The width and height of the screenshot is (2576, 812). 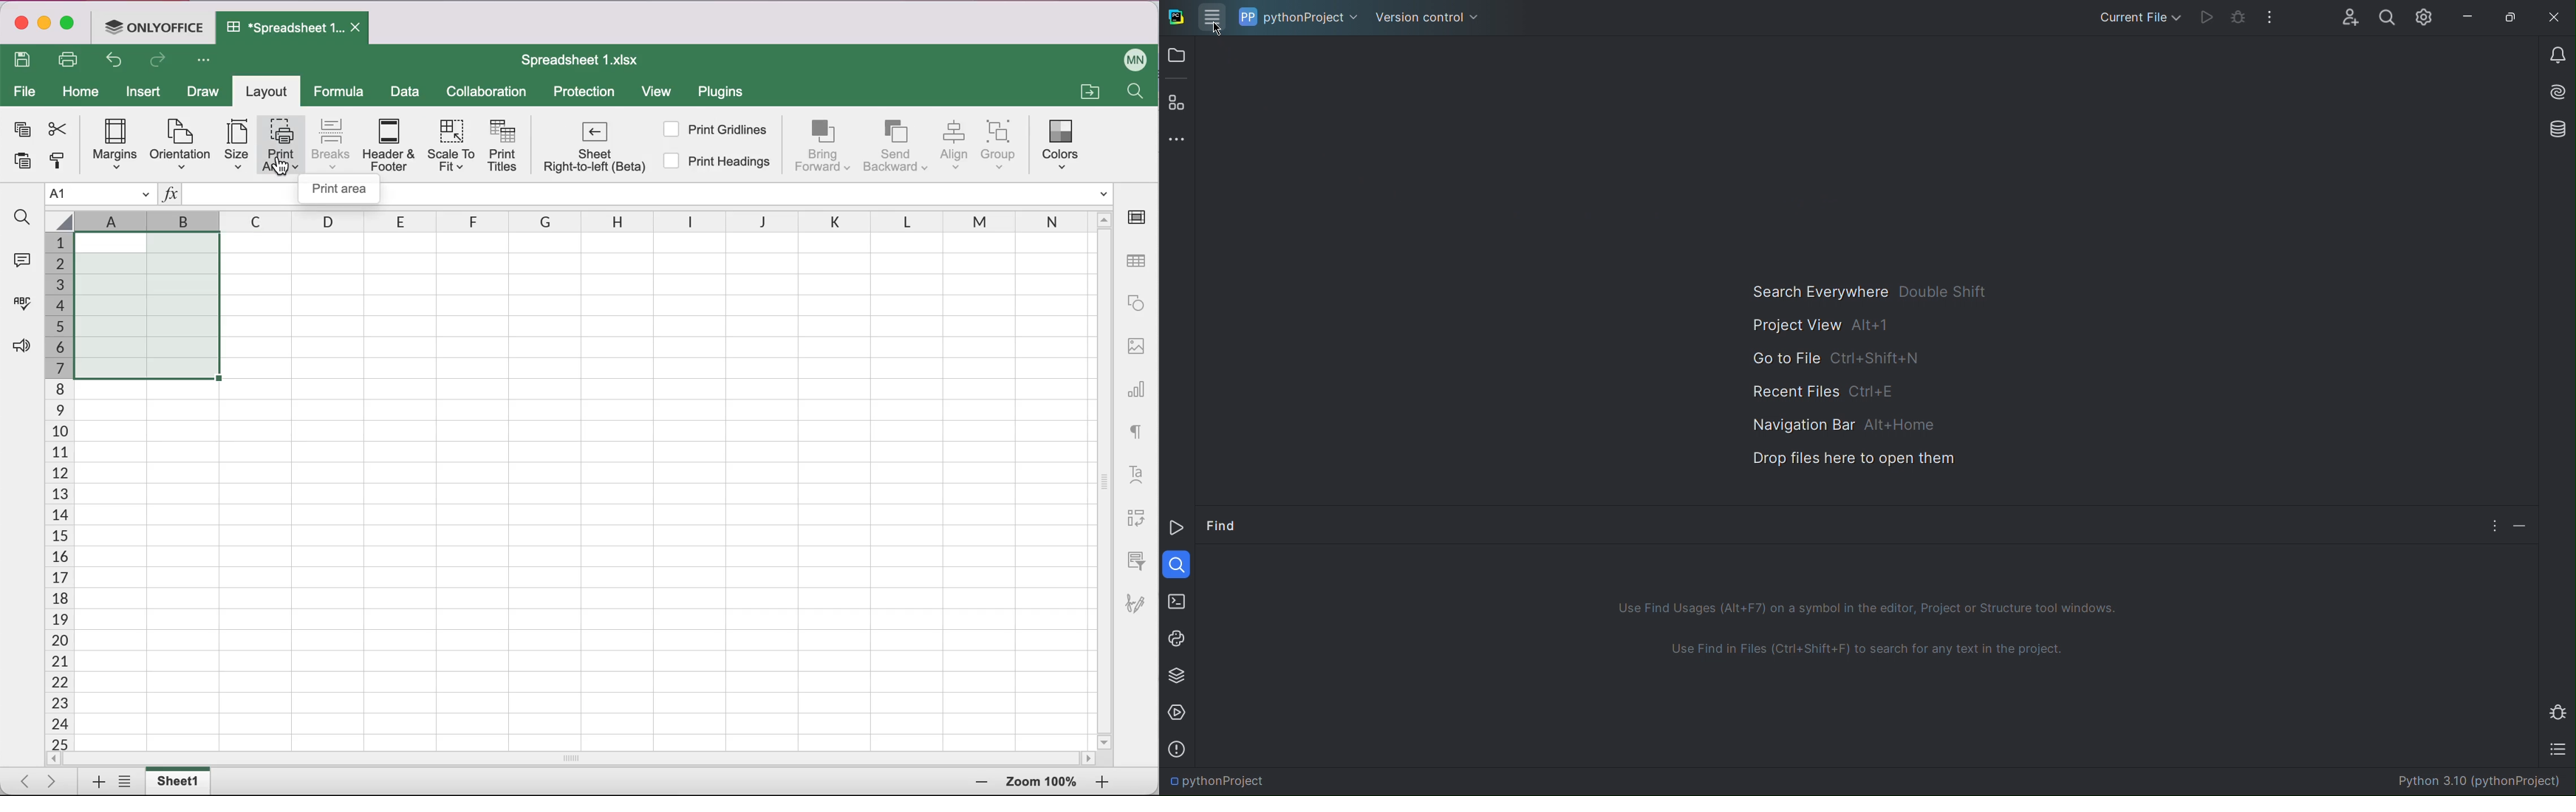 I want to click on Recent Files, so click(x=1827, y=389).